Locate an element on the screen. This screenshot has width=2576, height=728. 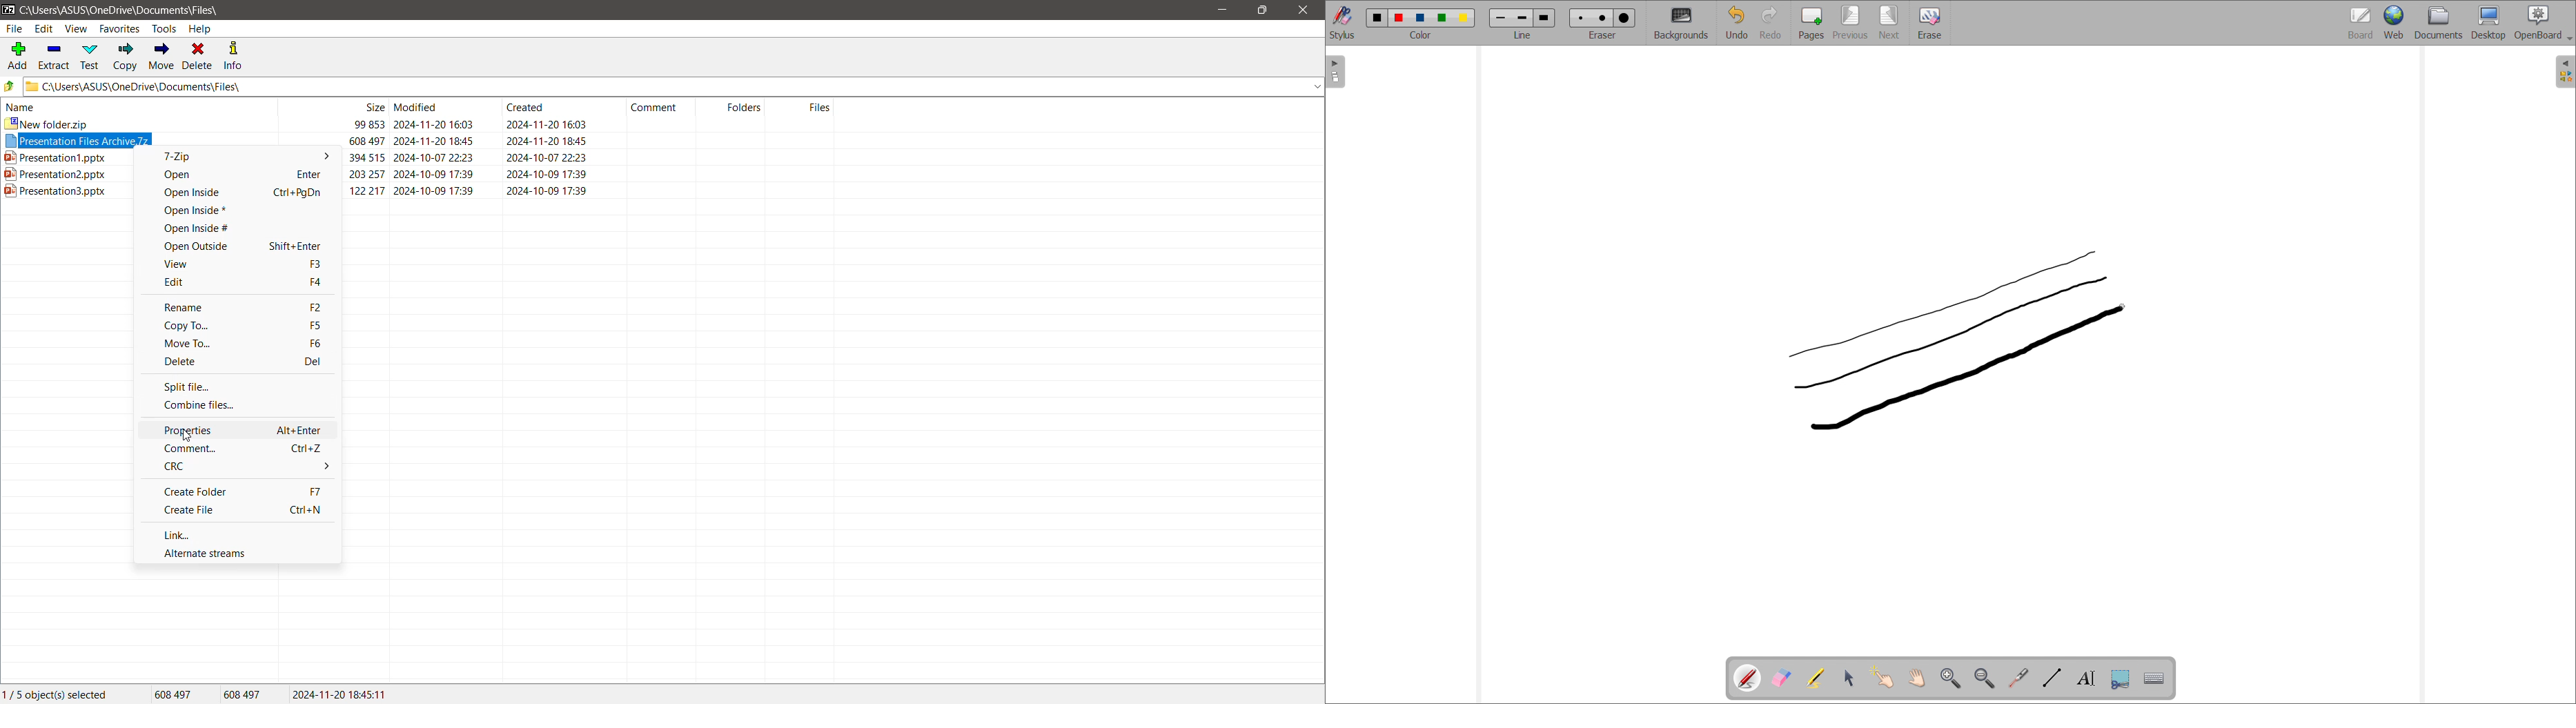
F2 is located at coordinates (311, 306).